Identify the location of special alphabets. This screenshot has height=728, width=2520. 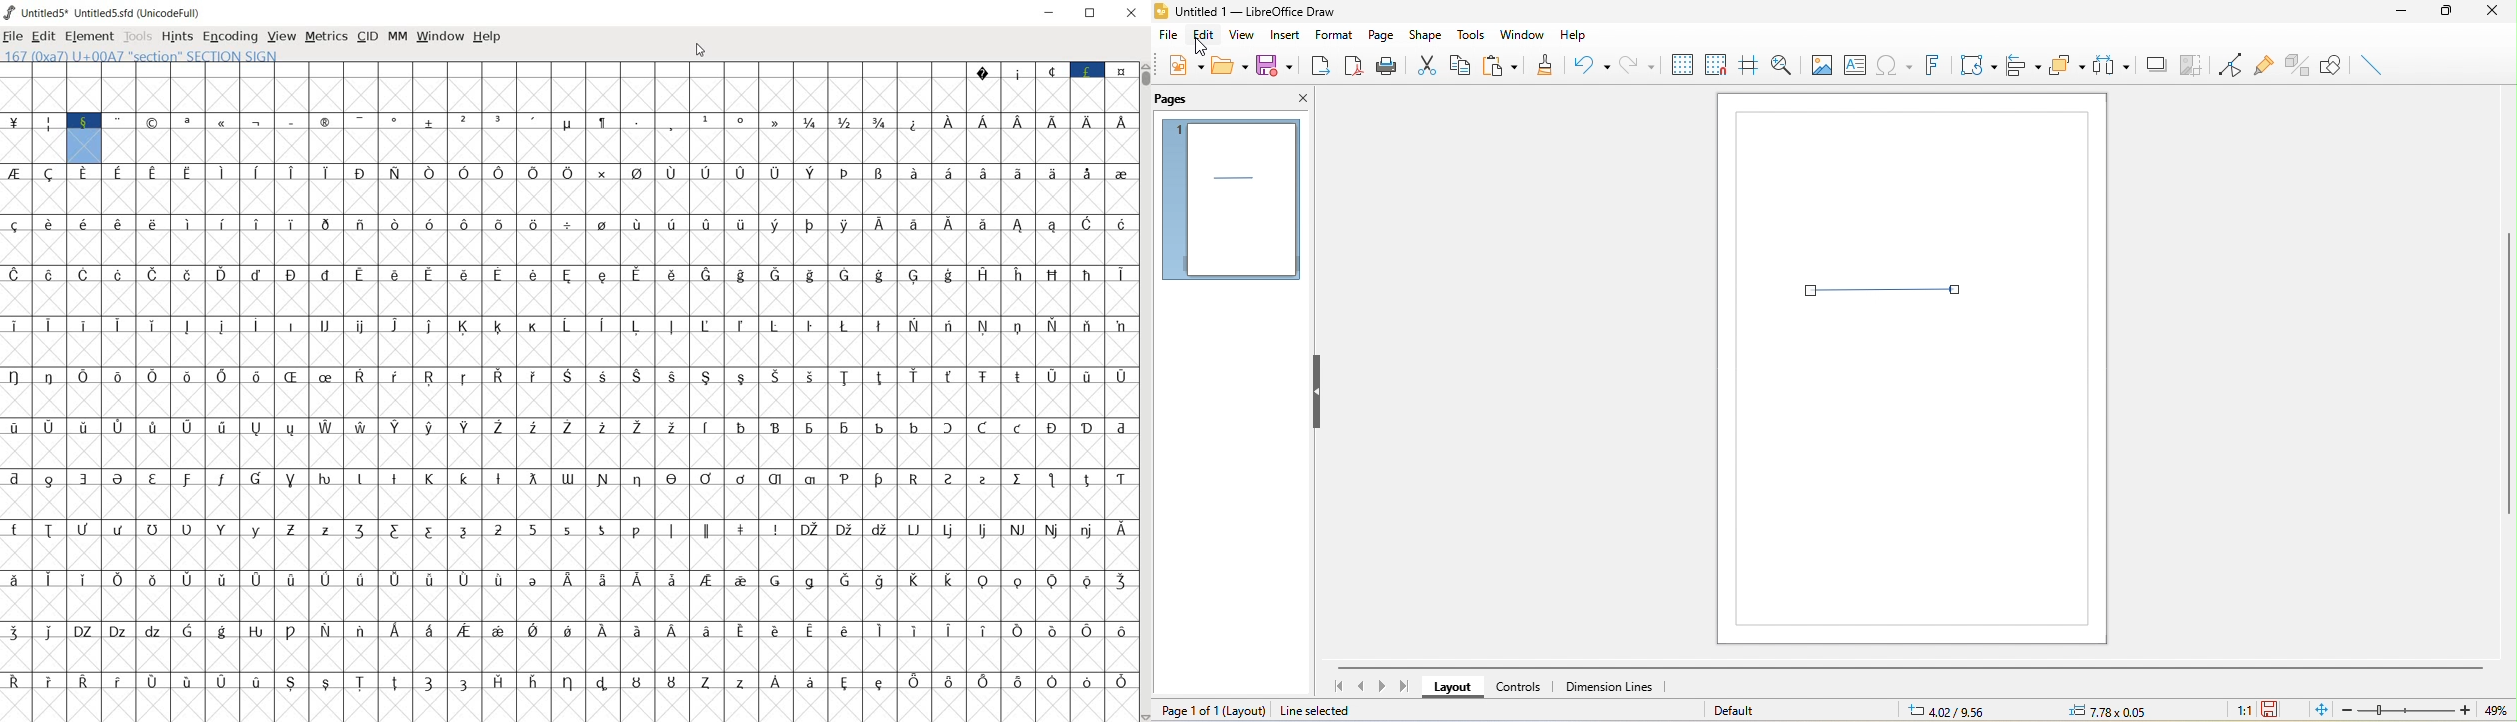
(430, 699).